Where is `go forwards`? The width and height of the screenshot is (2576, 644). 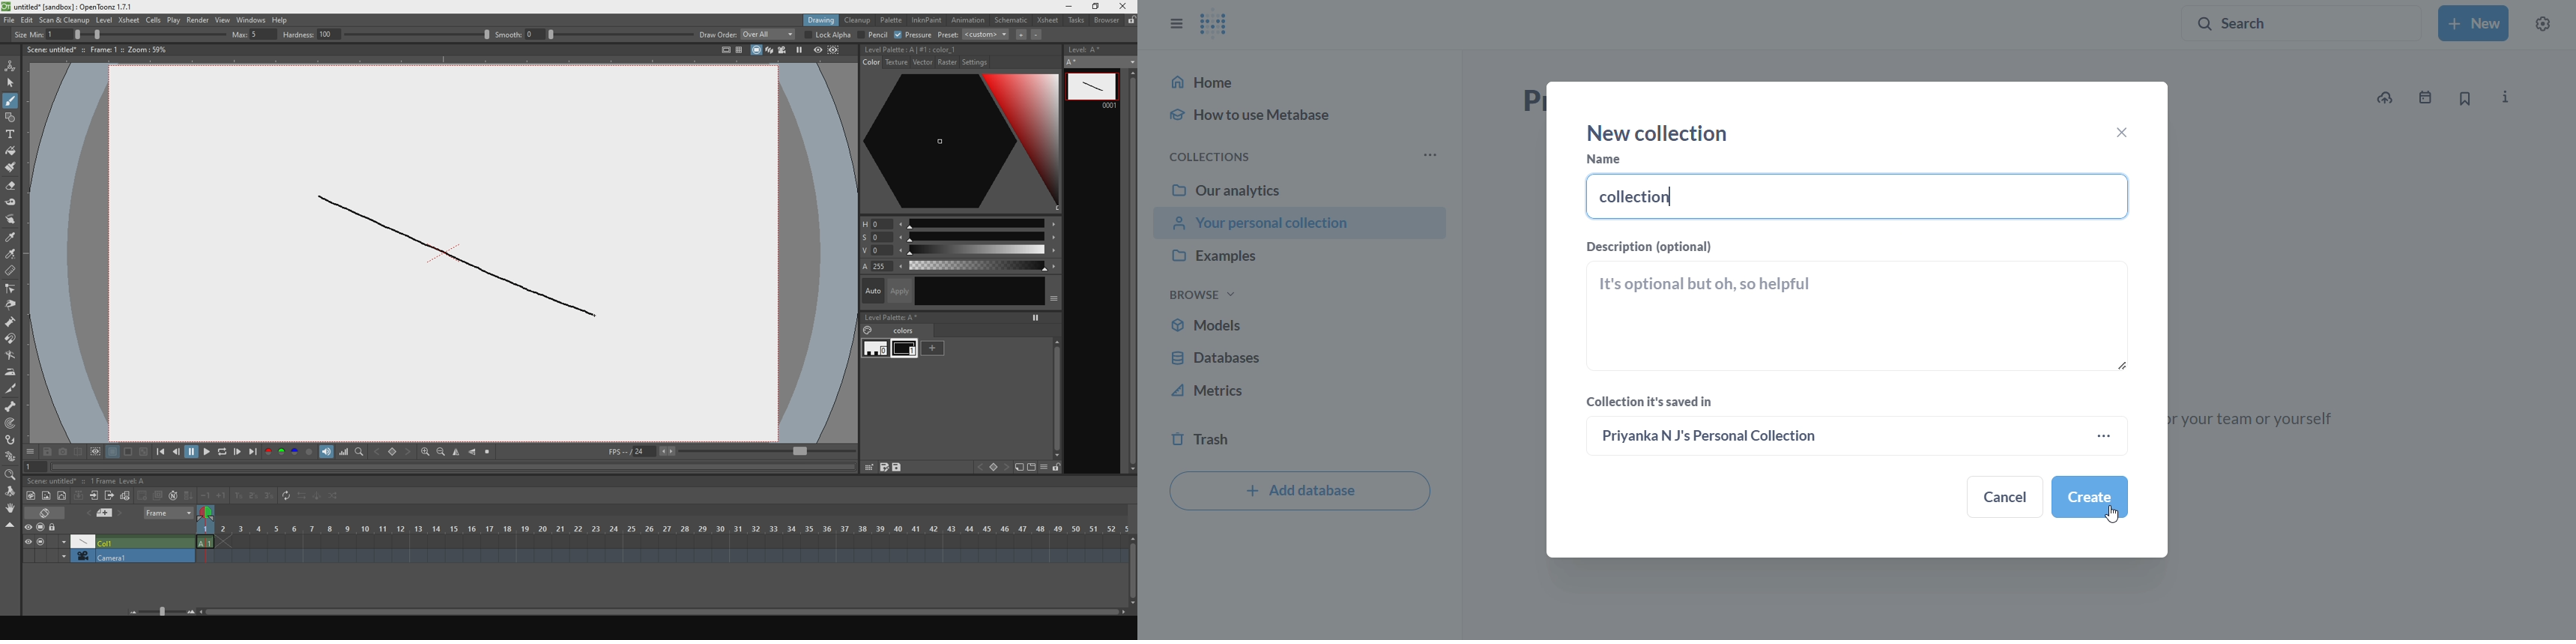
go forwards is located at coordinates (239, 453).